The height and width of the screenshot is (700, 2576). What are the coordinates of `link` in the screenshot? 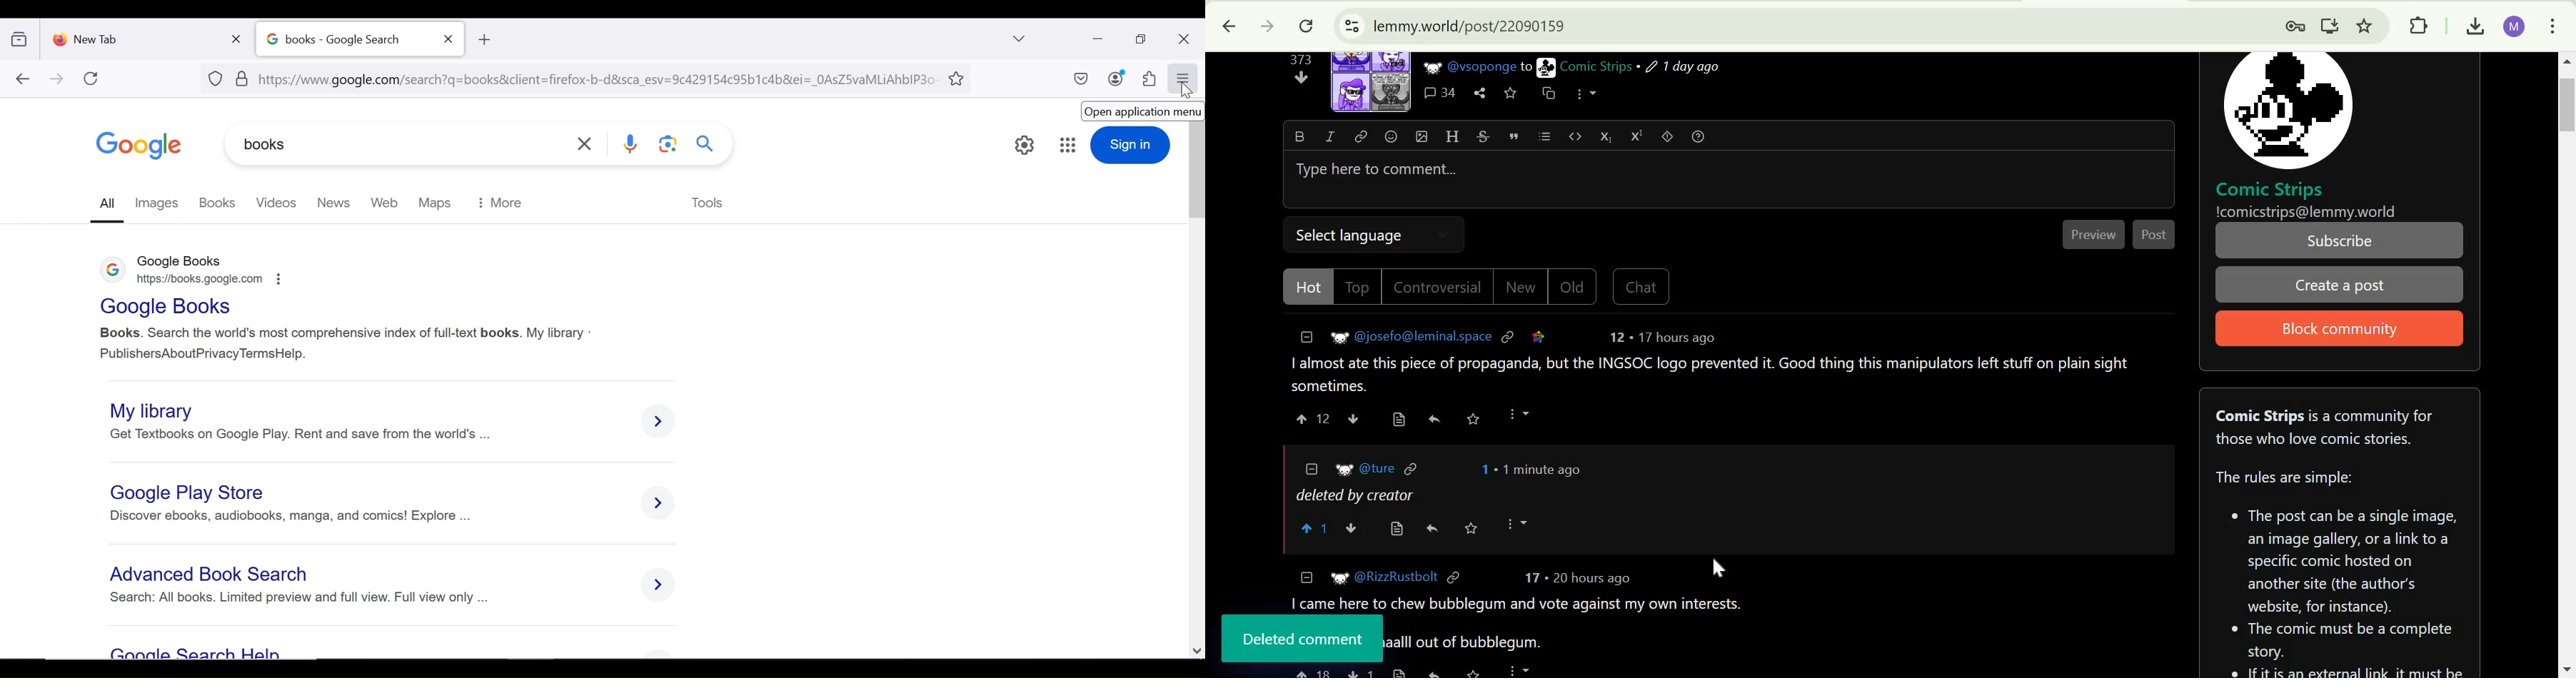 It's located at (1453, 579).